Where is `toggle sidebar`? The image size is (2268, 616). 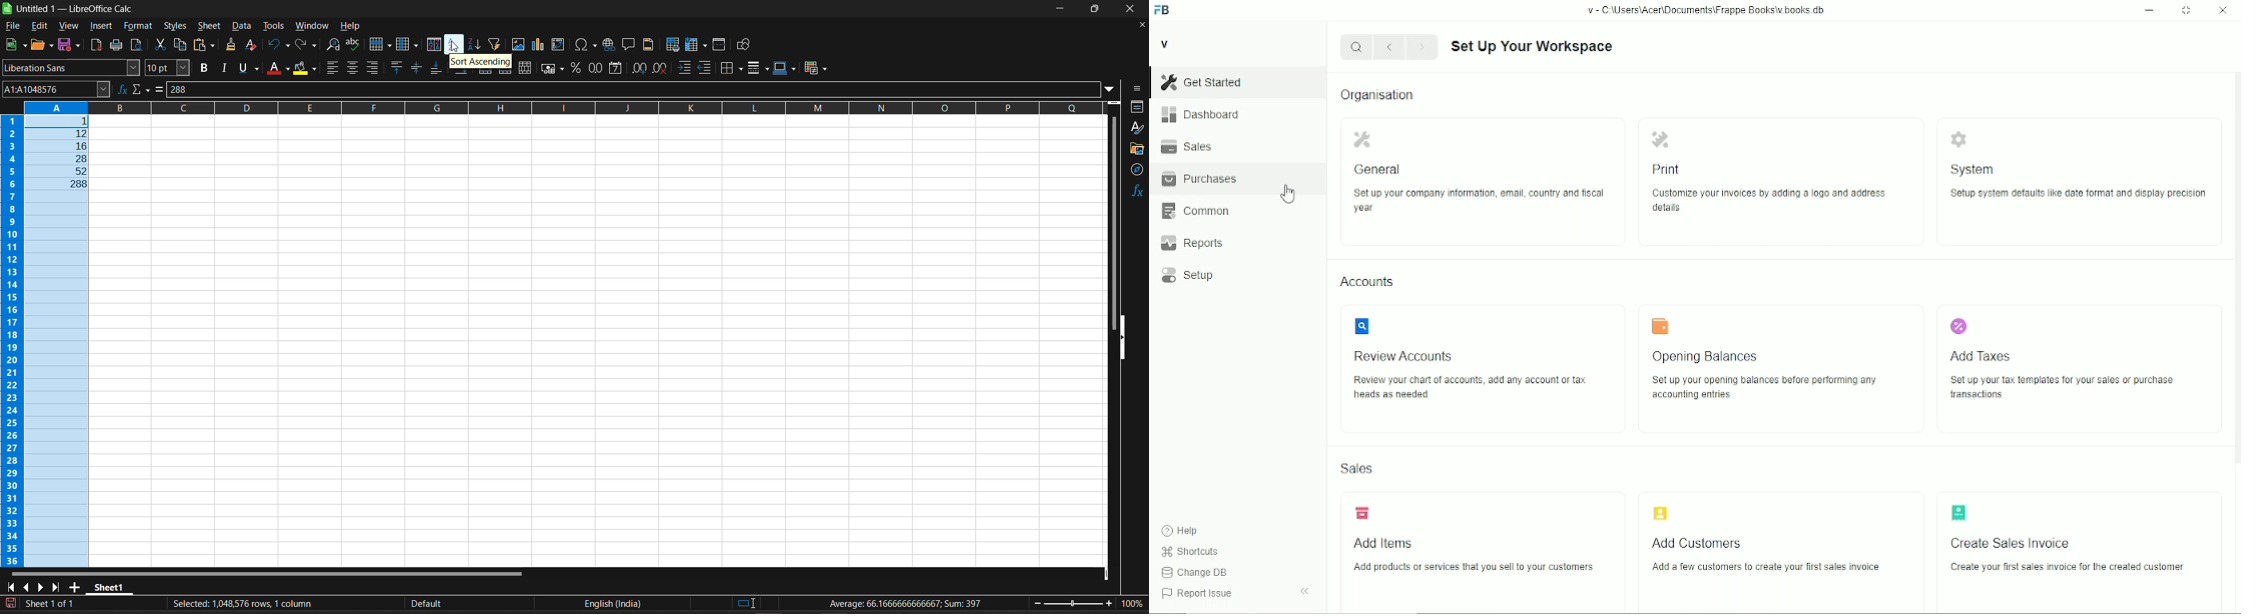
toggle sidebar is located at coordinates (1306, 591).